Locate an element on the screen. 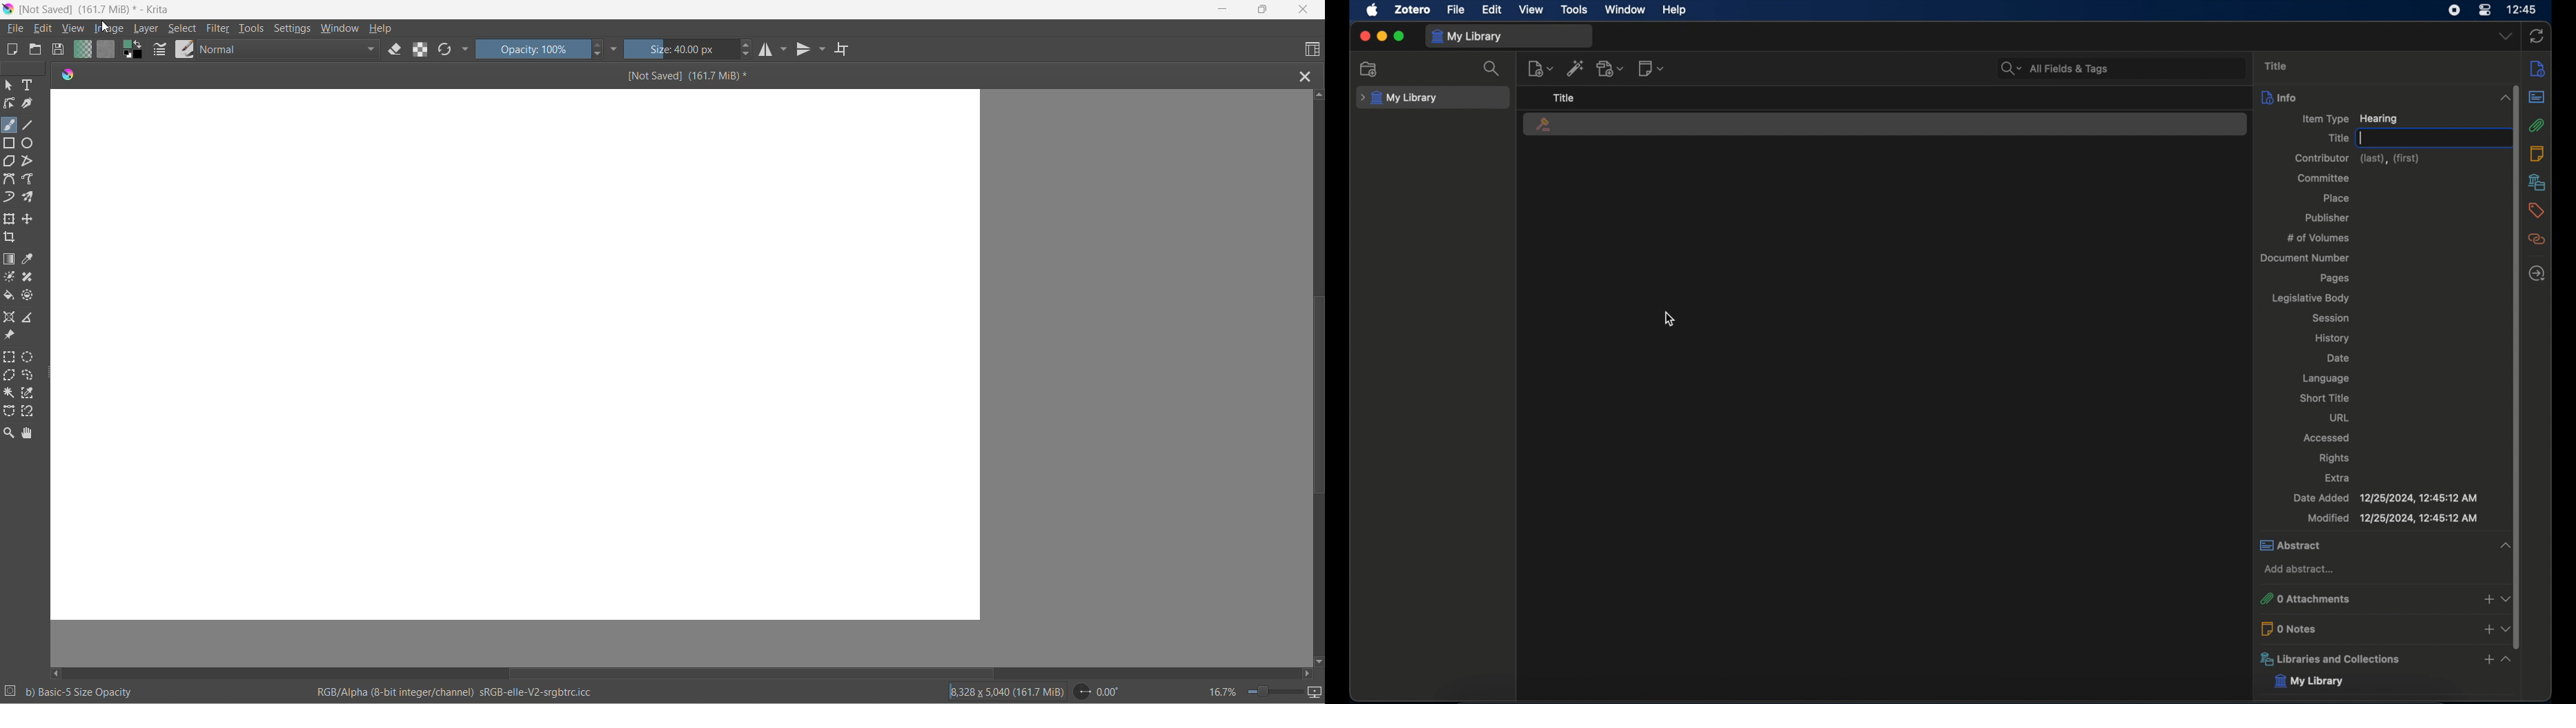 The image size is (2576, 728). window is located at coordinates (1626, 9).